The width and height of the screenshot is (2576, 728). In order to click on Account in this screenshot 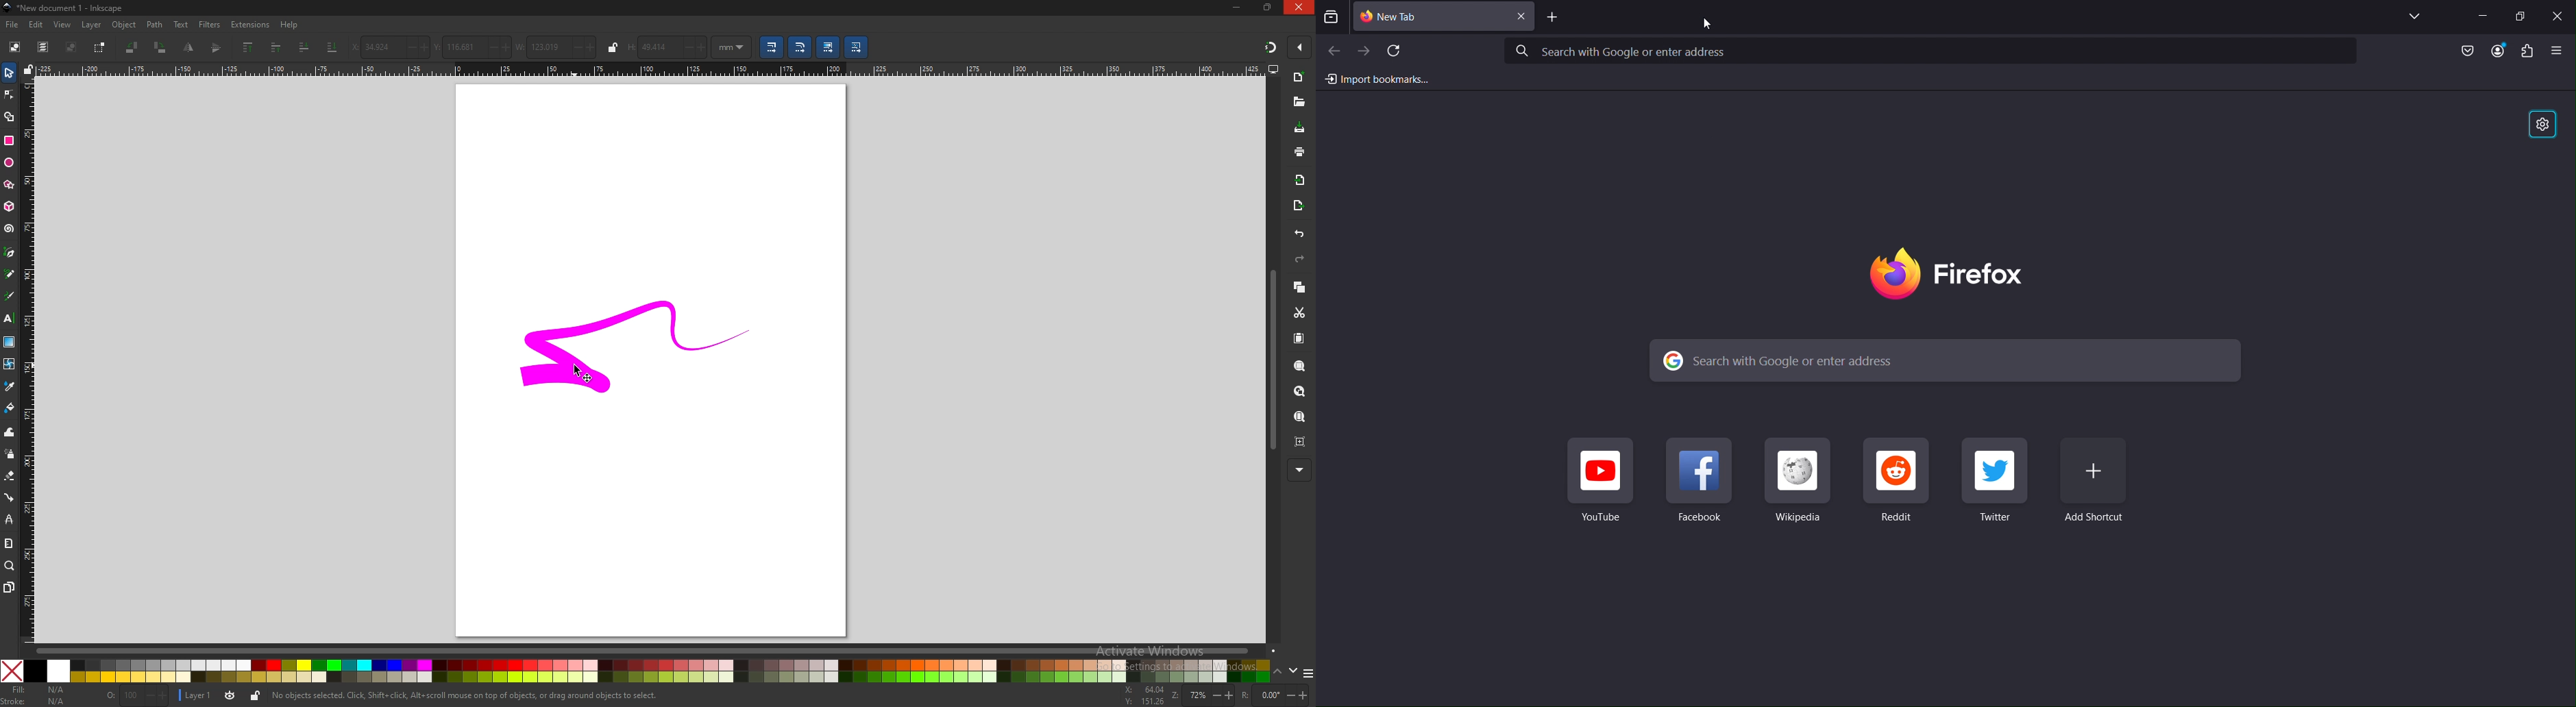, I will do `click(2499, 51)`.